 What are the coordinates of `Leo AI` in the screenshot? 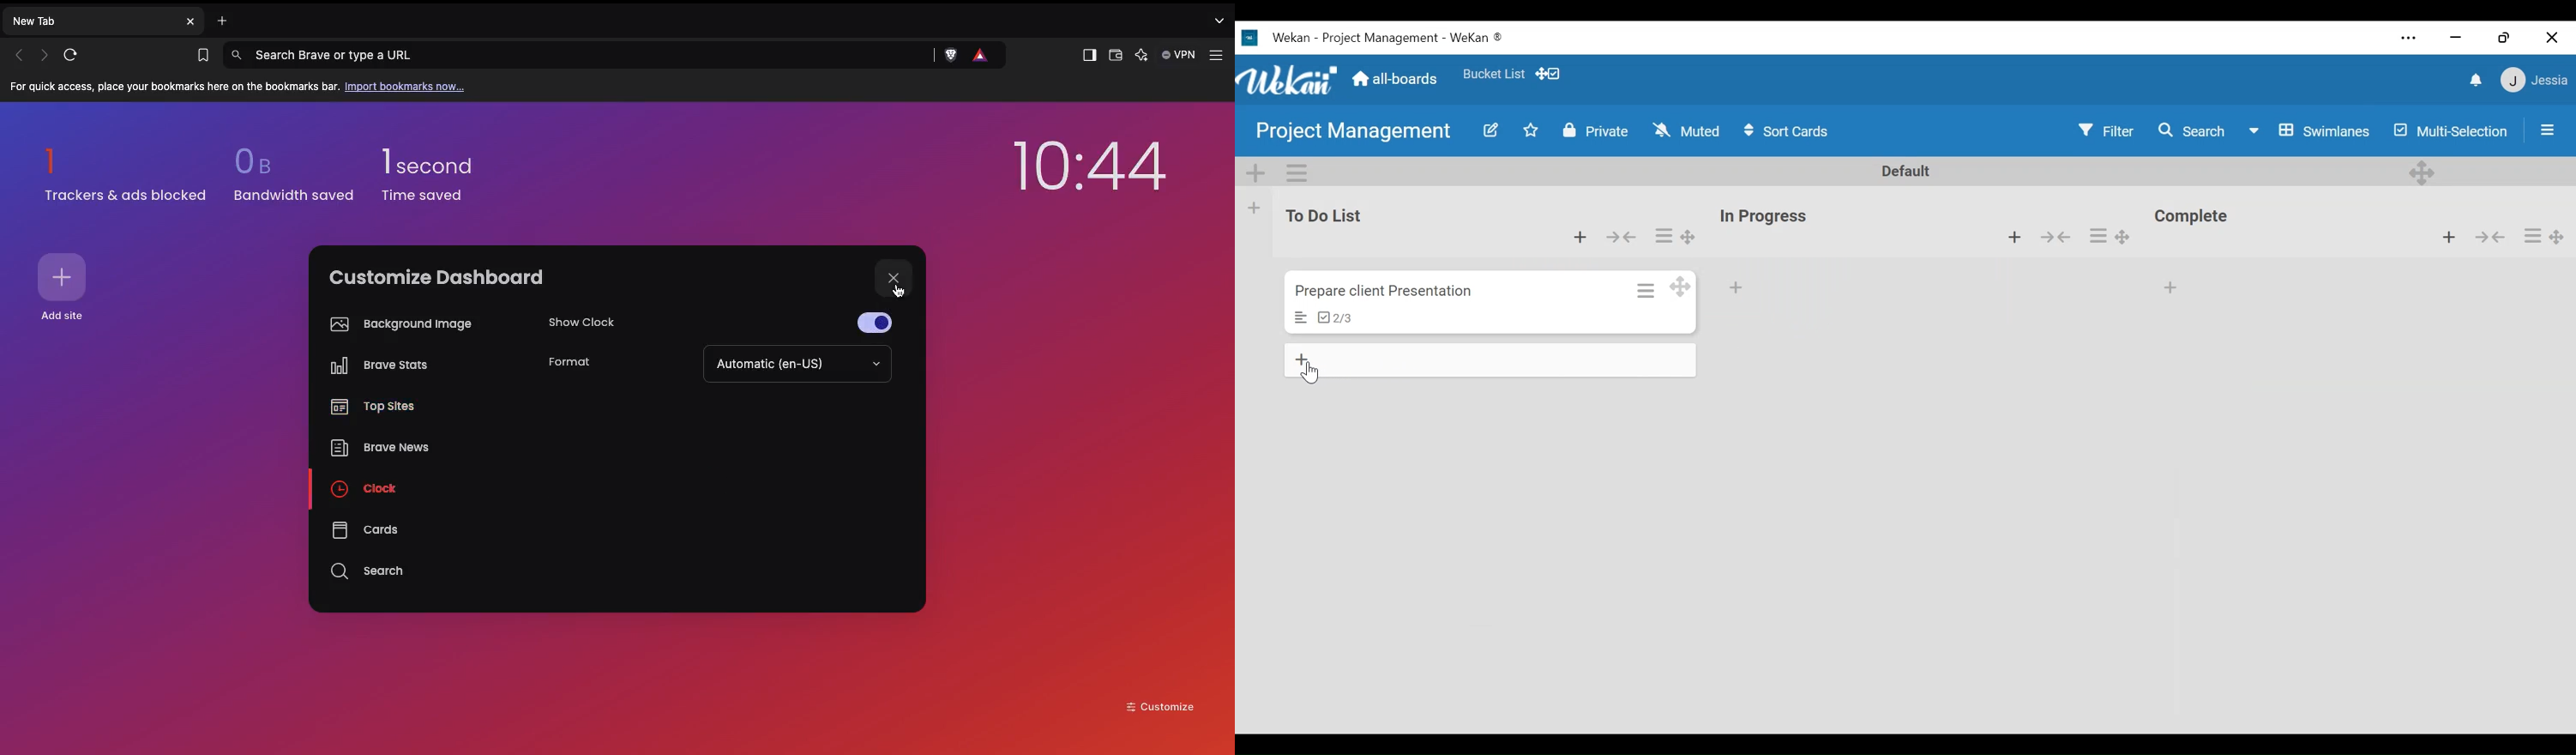 It's located at (1141, 57).